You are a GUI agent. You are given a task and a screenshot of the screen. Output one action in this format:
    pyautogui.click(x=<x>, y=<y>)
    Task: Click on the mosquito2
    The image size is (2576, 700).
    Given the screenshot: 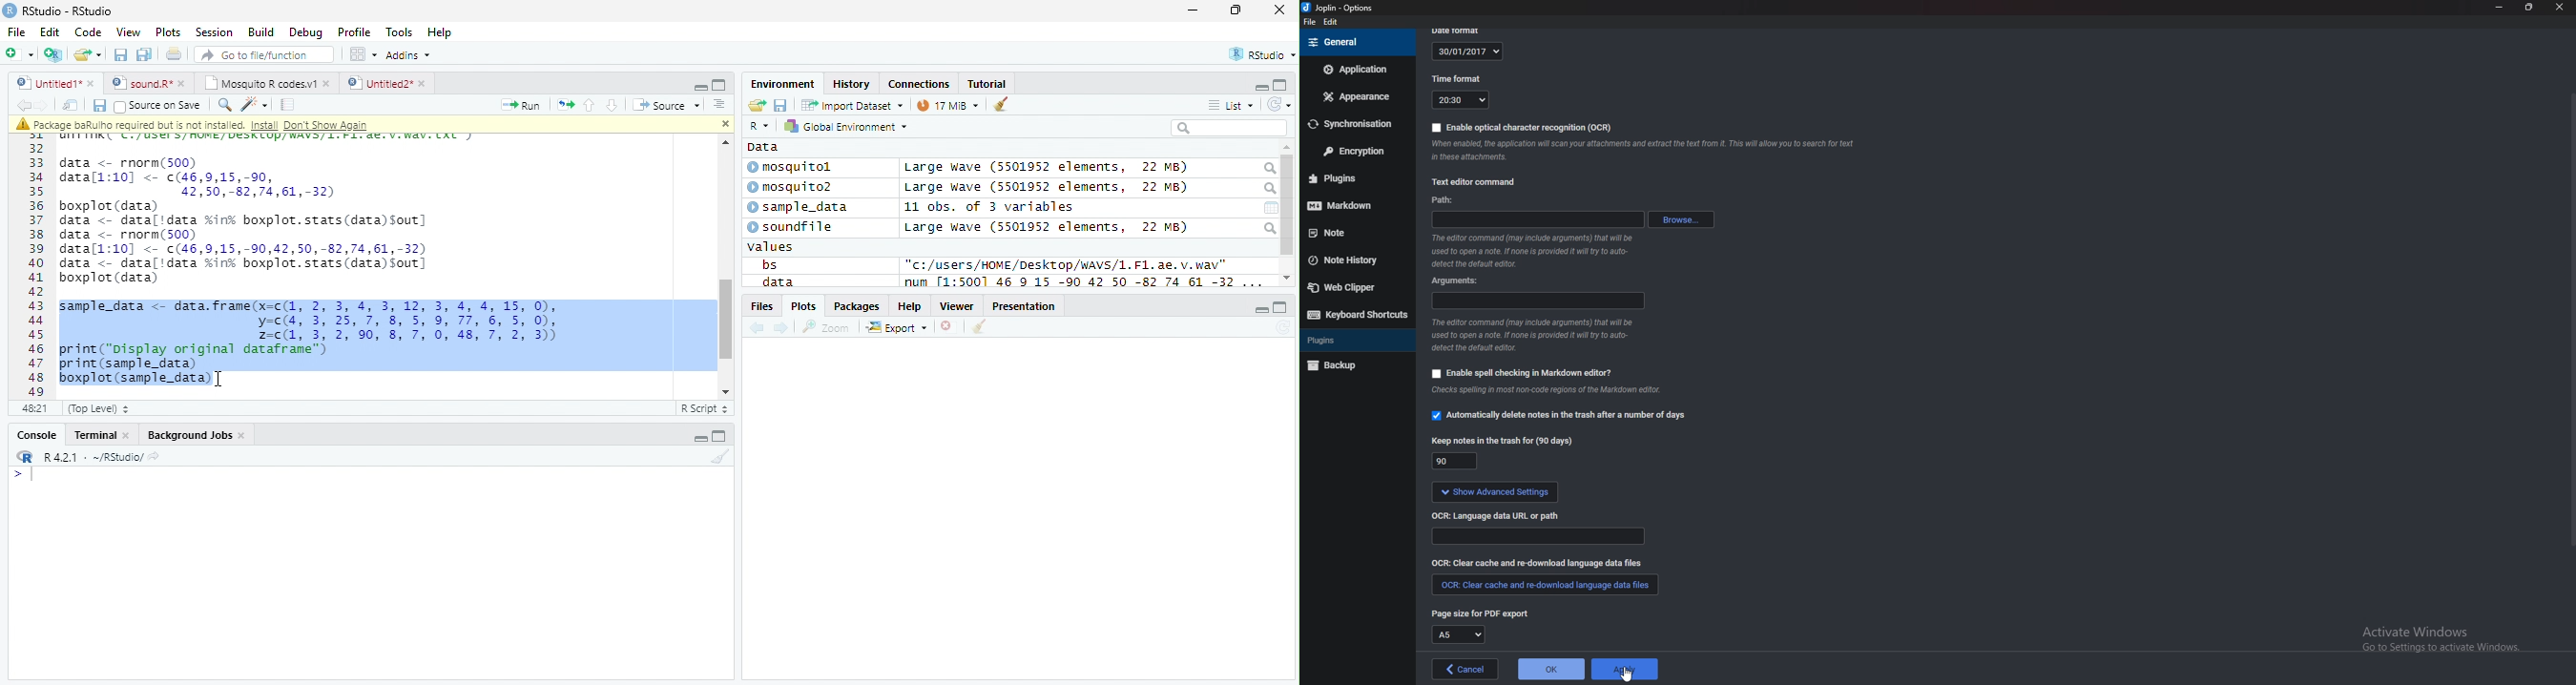 What is the action you would take?
    pyautogui.click(x=794, y=187)
    